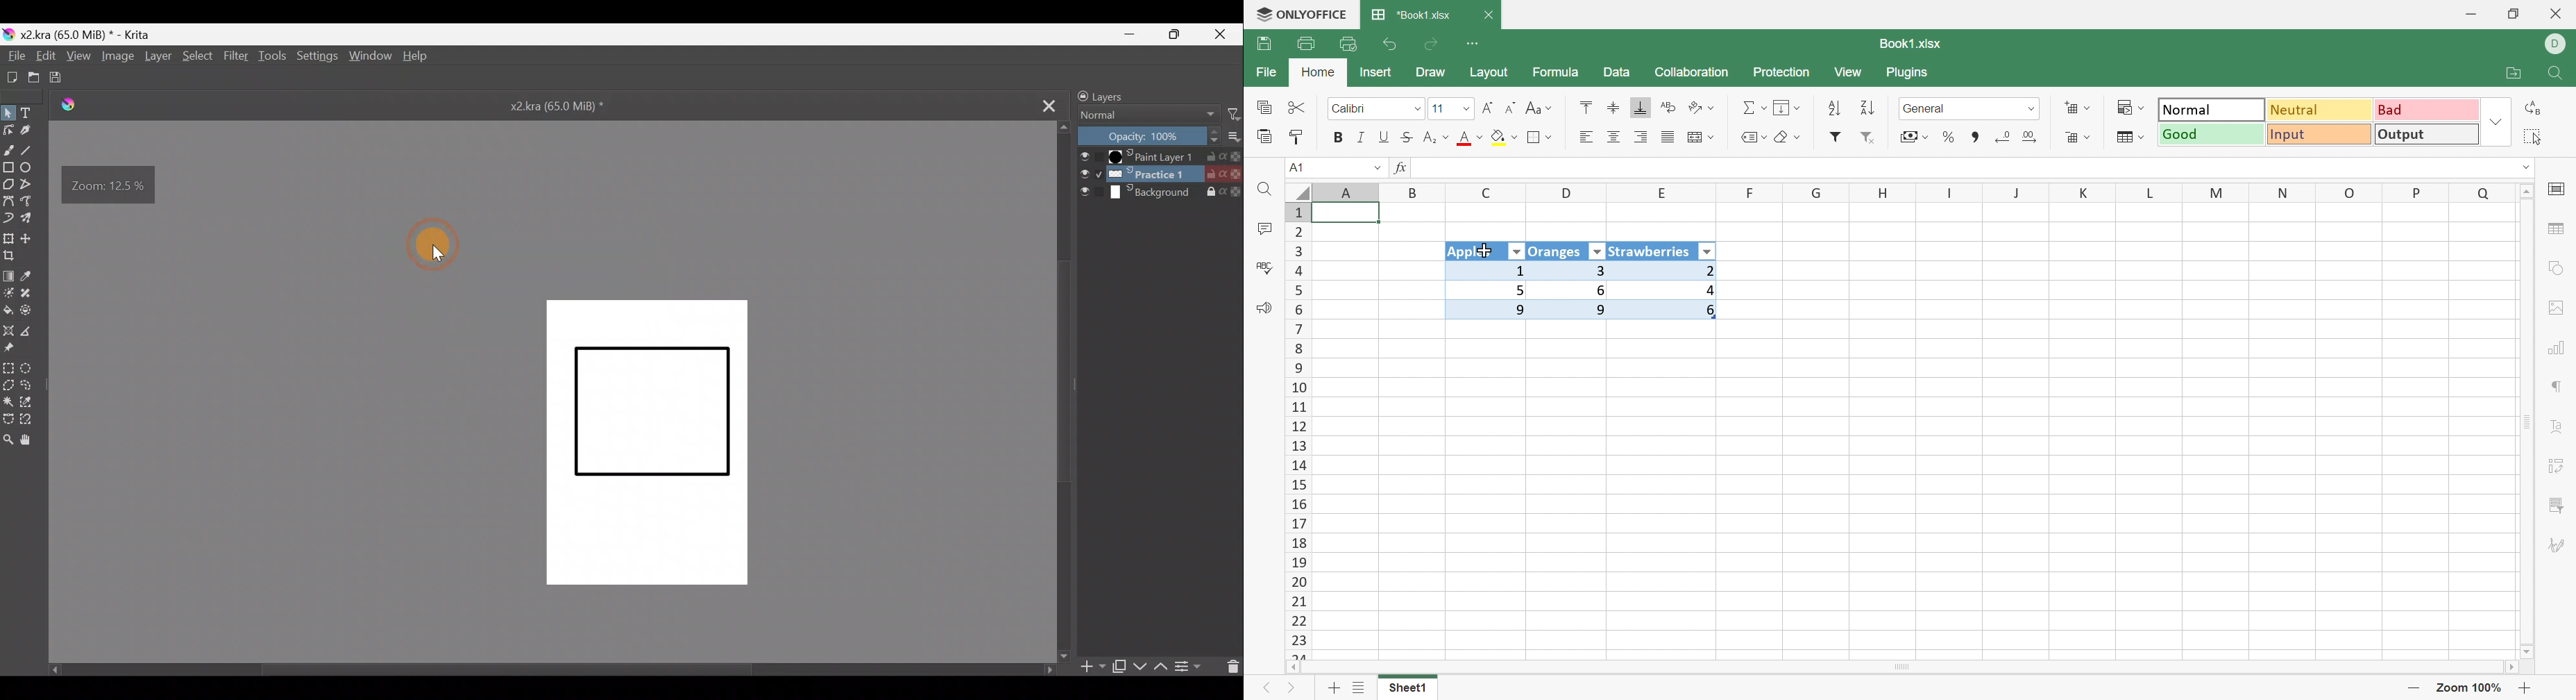 The image size is (2576, 700). Describe the element at coordinates (1358, 688) in the screenshot. I see `List of sheets` at that location.